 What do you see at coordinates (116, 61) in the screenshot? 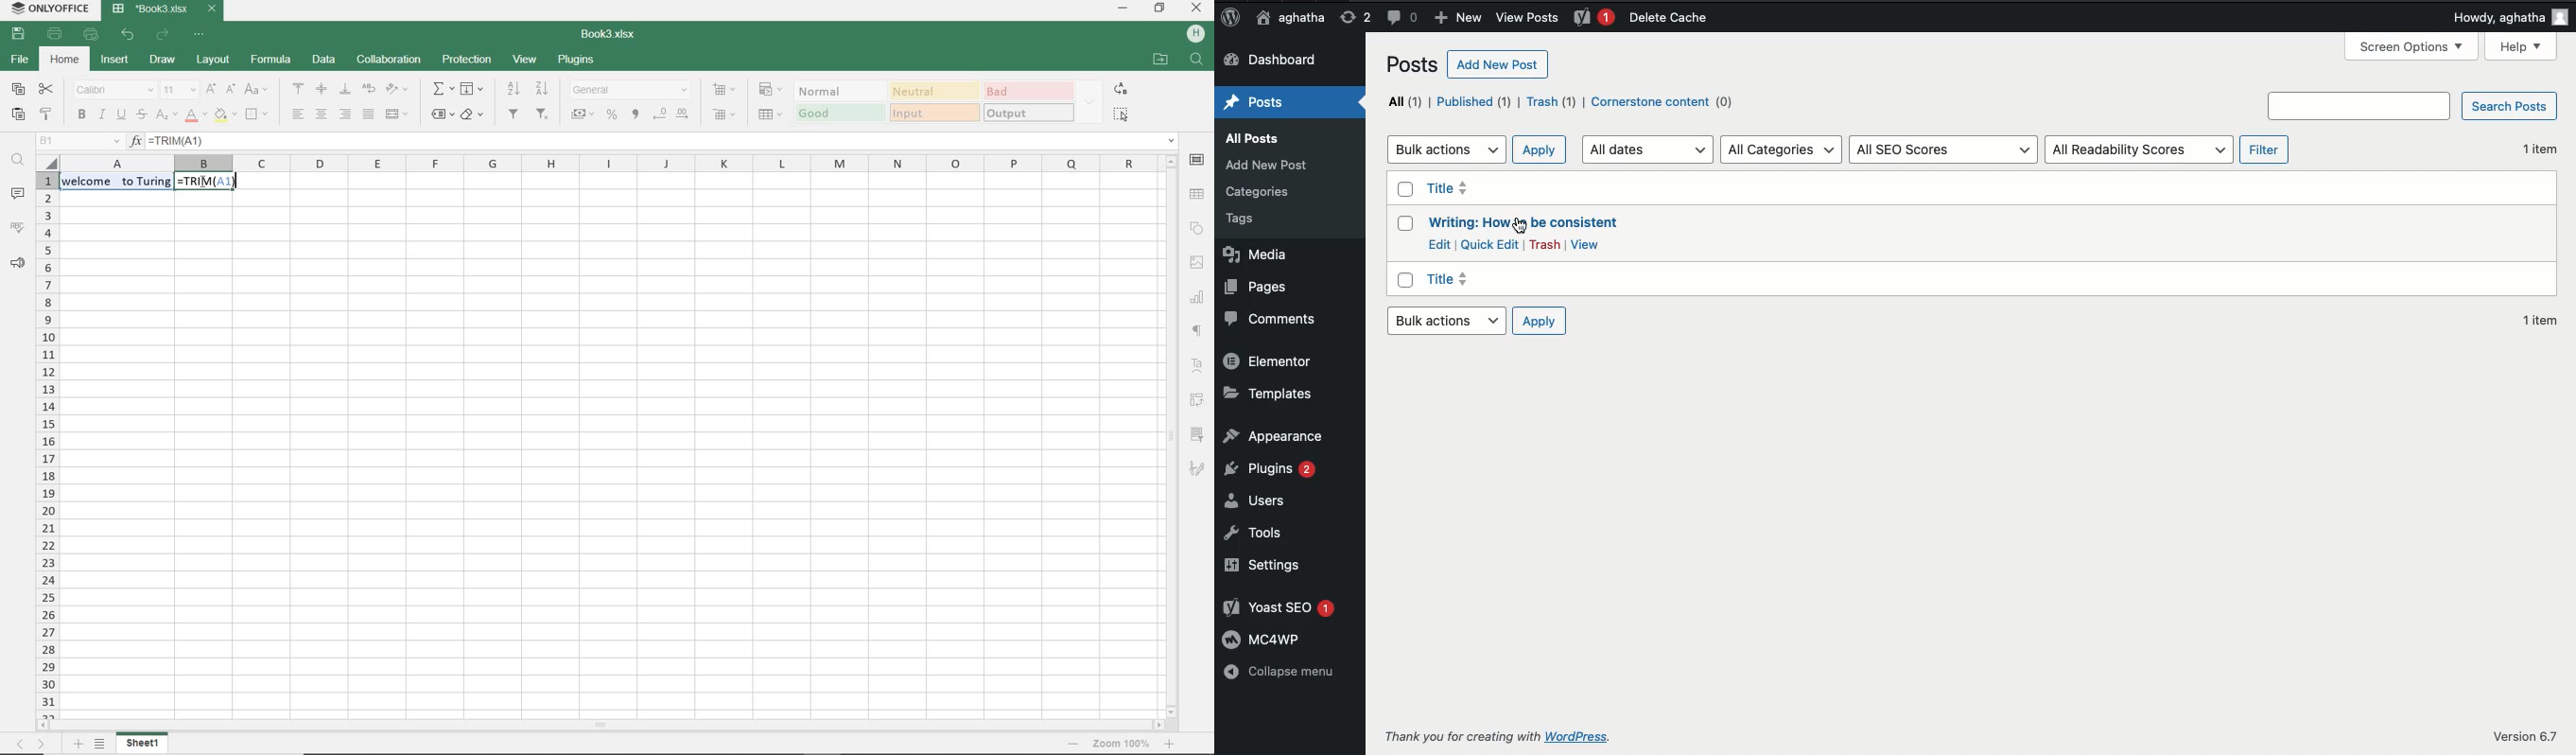
I see `insert` at bounding box center [116, 61].